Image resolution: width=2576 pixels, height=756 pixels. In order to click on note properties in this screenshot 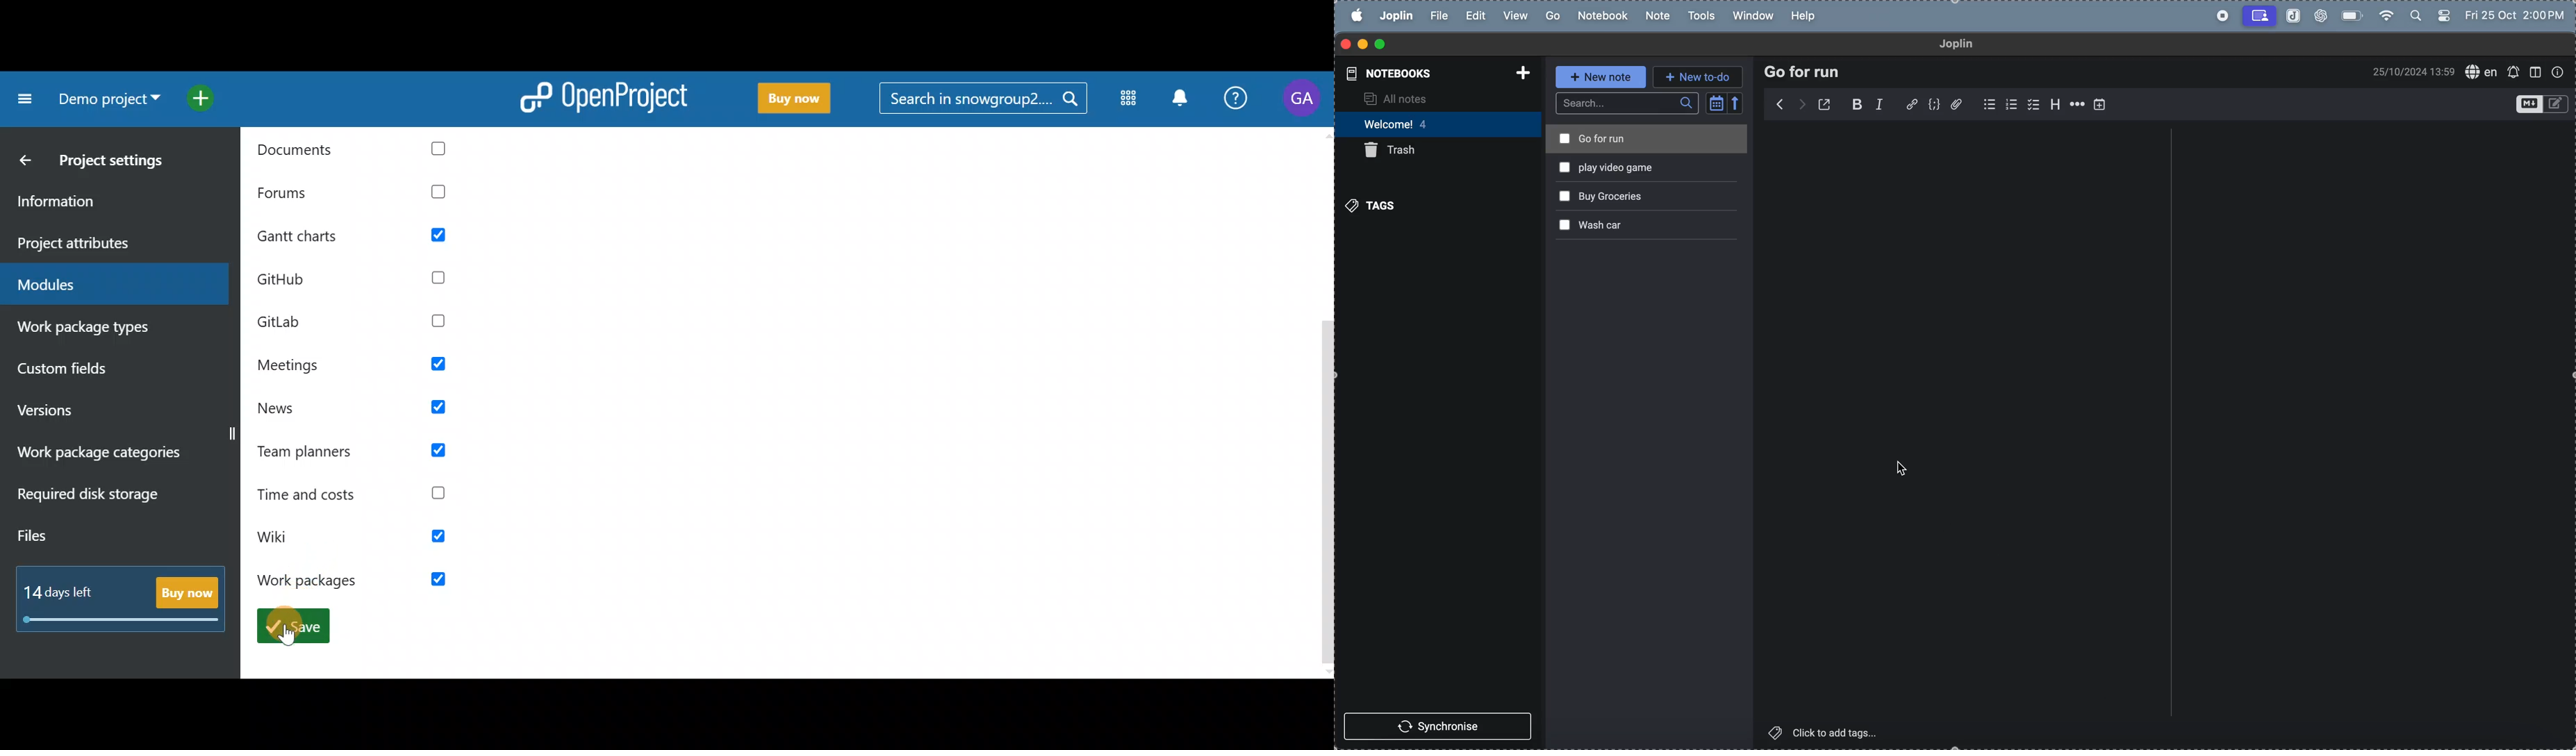, I will do `click(2558, 70)`.